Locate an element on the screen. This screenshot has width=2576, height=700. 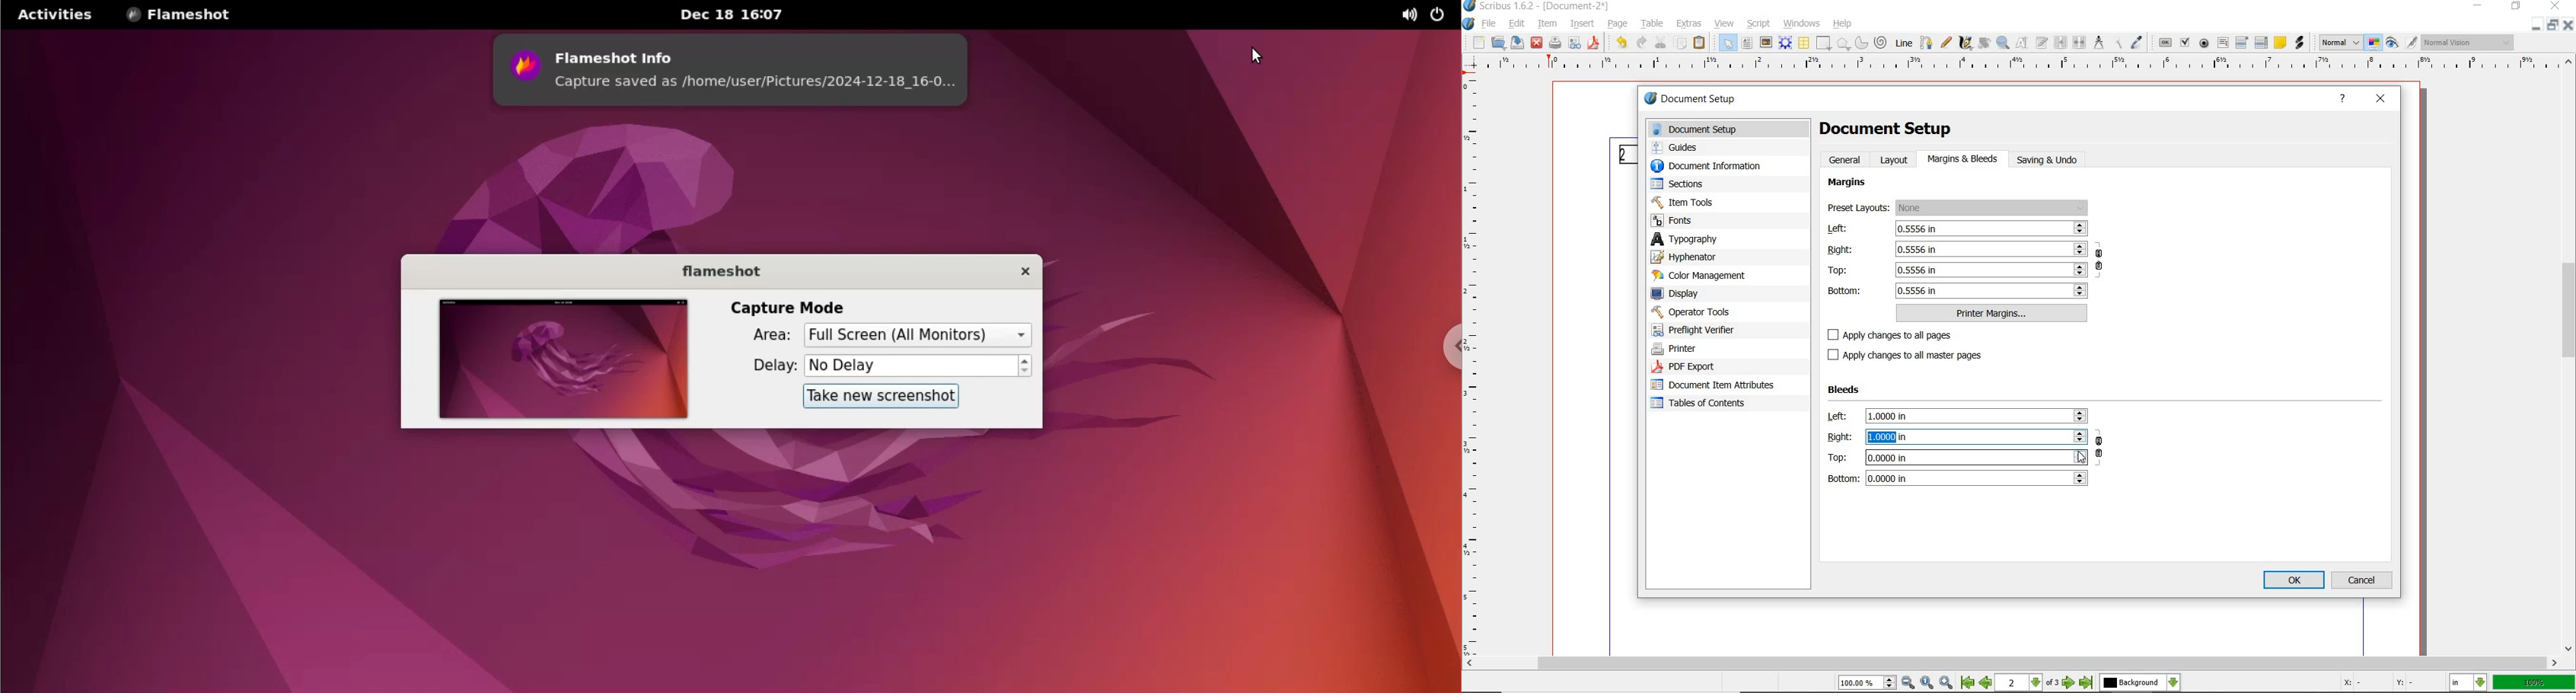
spiral is located at coordinates (1880, 42).